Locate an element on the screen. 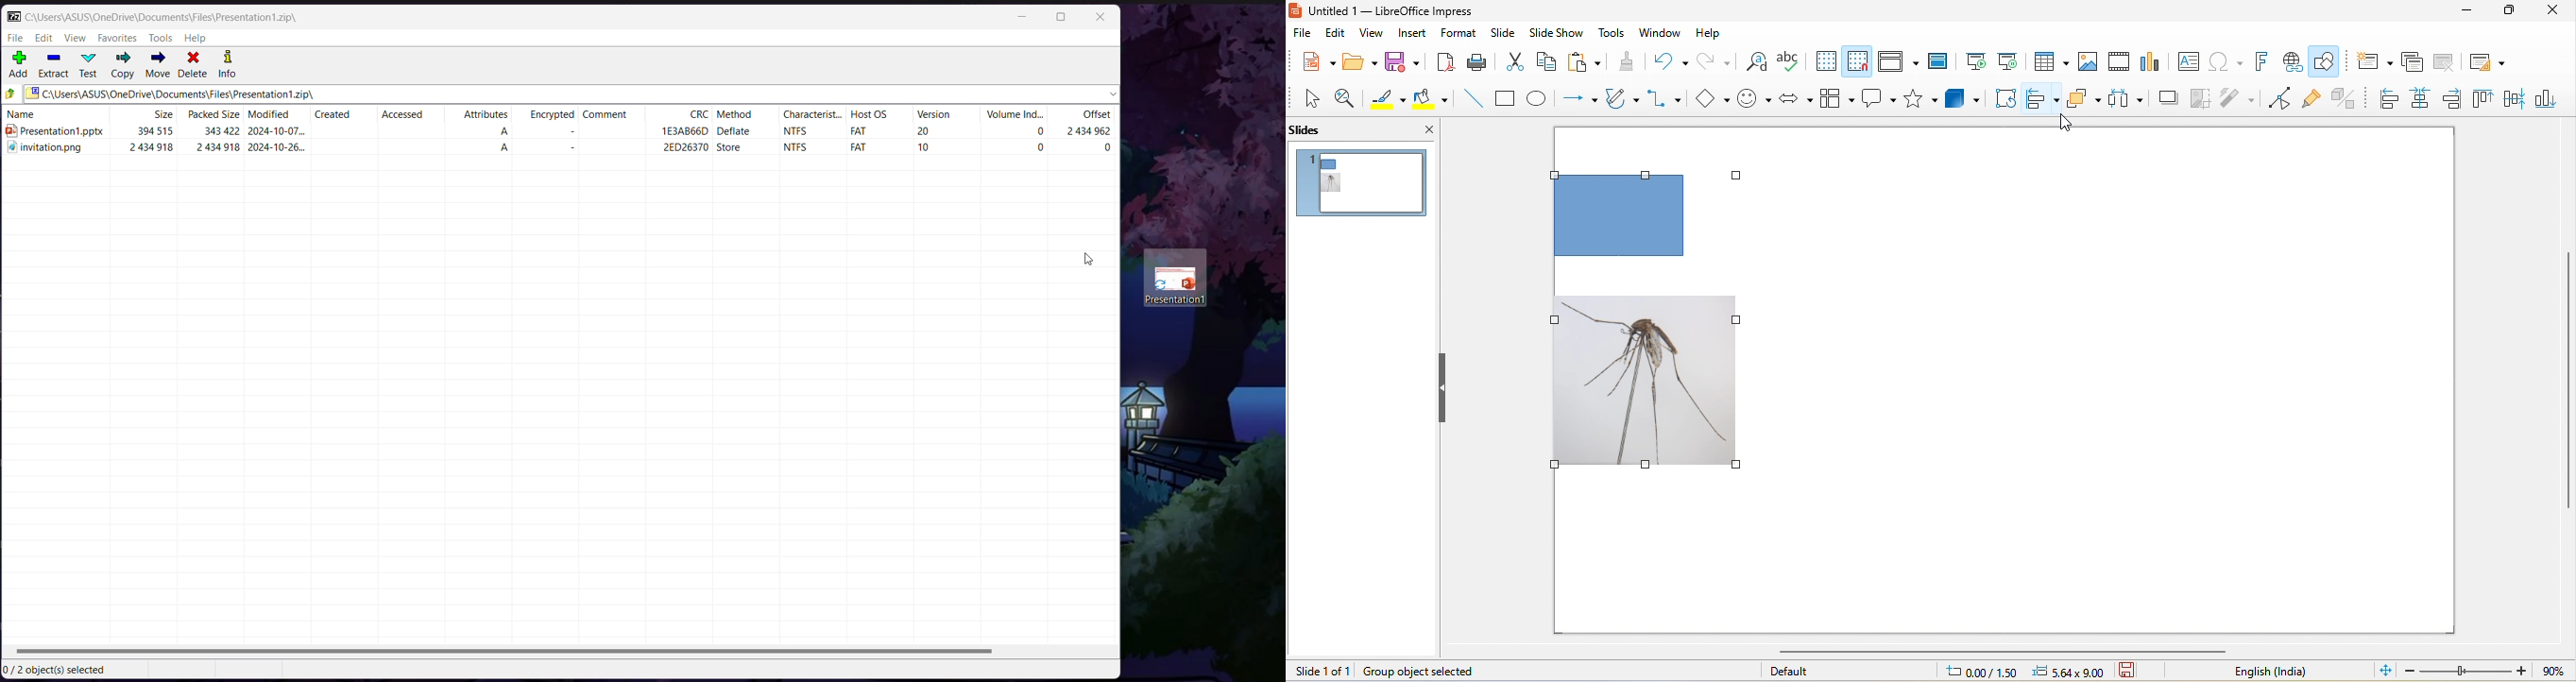  save is located at coordinates (1406, 62).